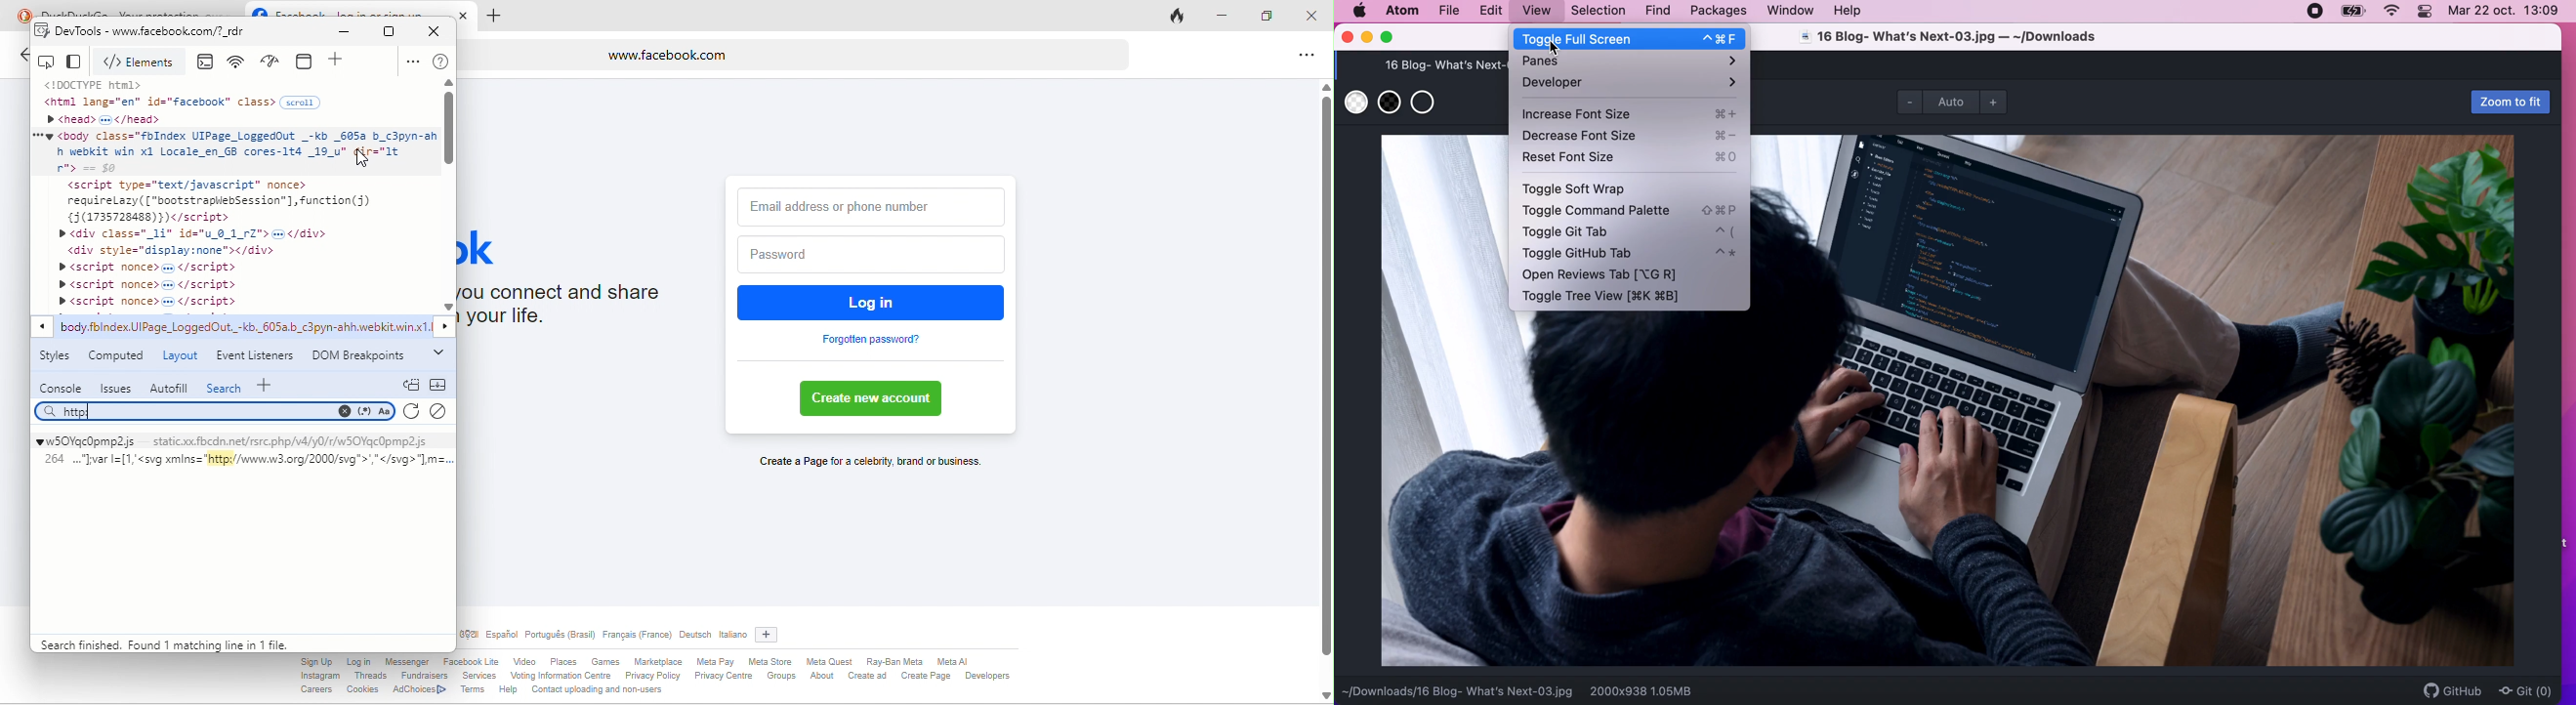 The height and width of the screenshot is (728, 2576). What do you see at coordinates (1791, 11) in the screenshot?
I see `window` at bounding box center [1791, 11].